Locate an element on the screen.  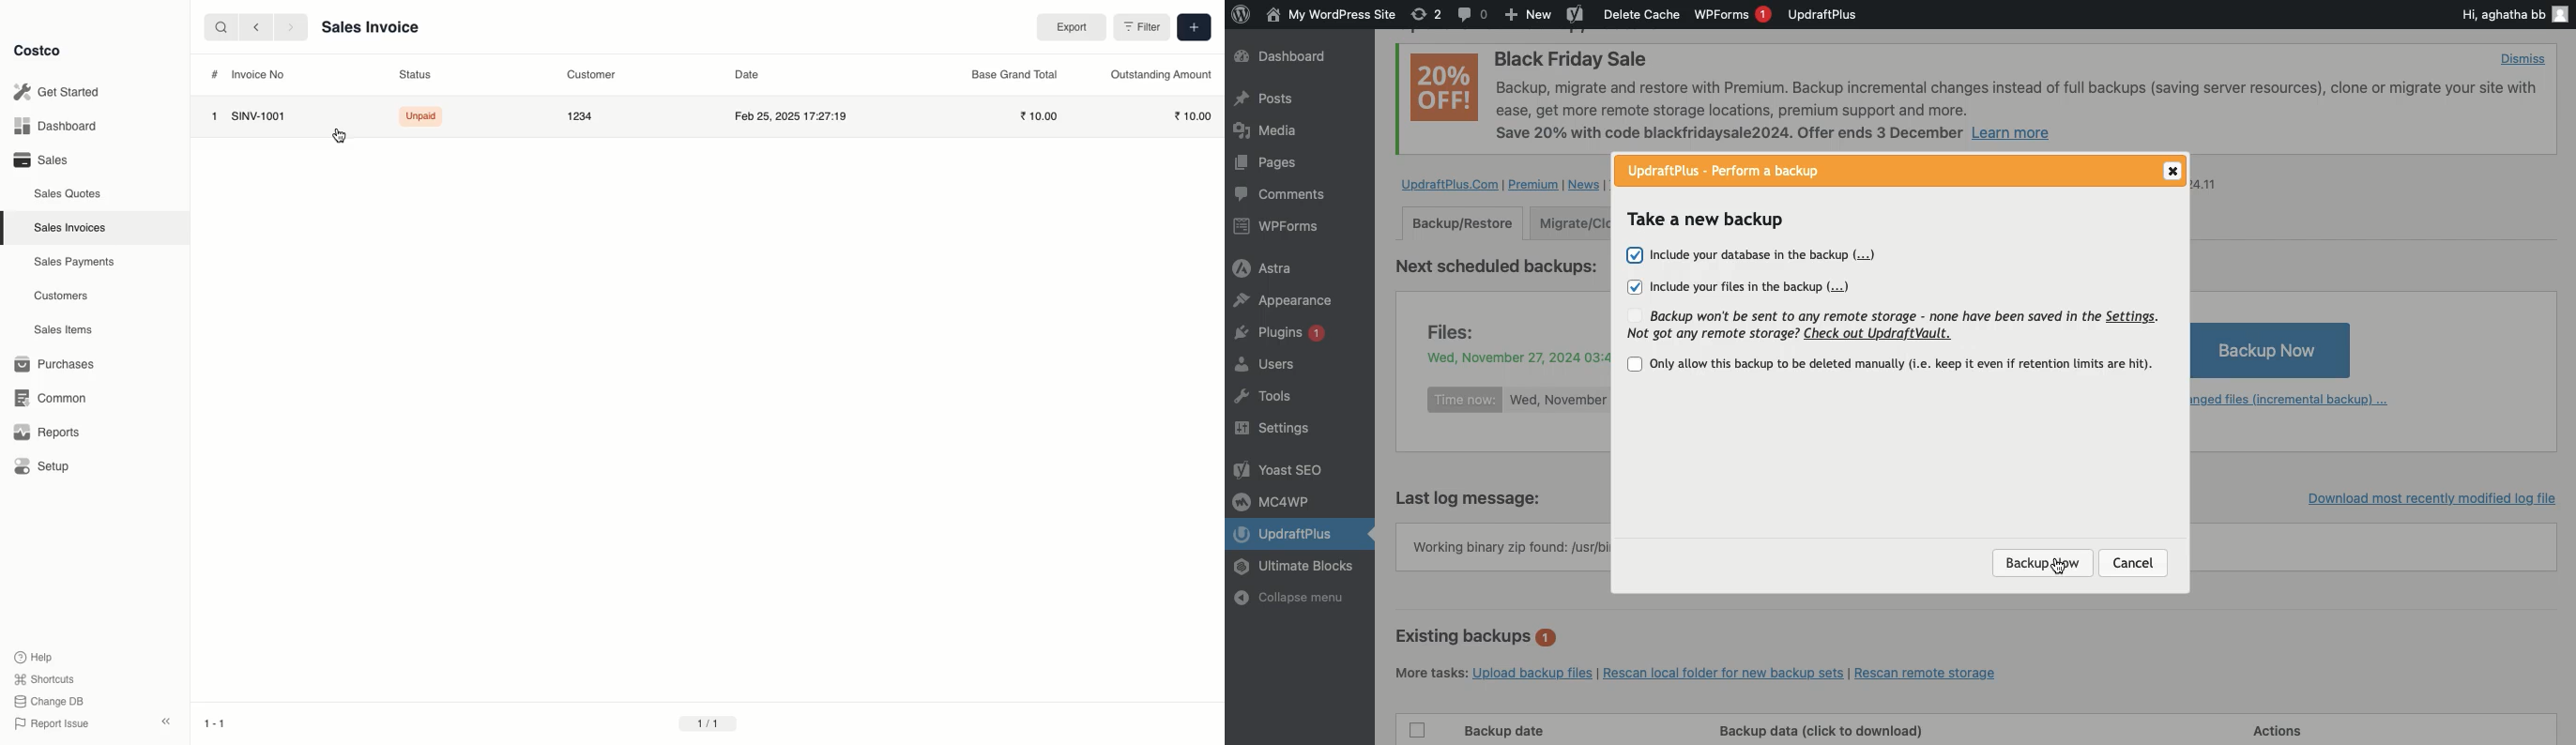
Unpaid is located at coordinates (419, 116).